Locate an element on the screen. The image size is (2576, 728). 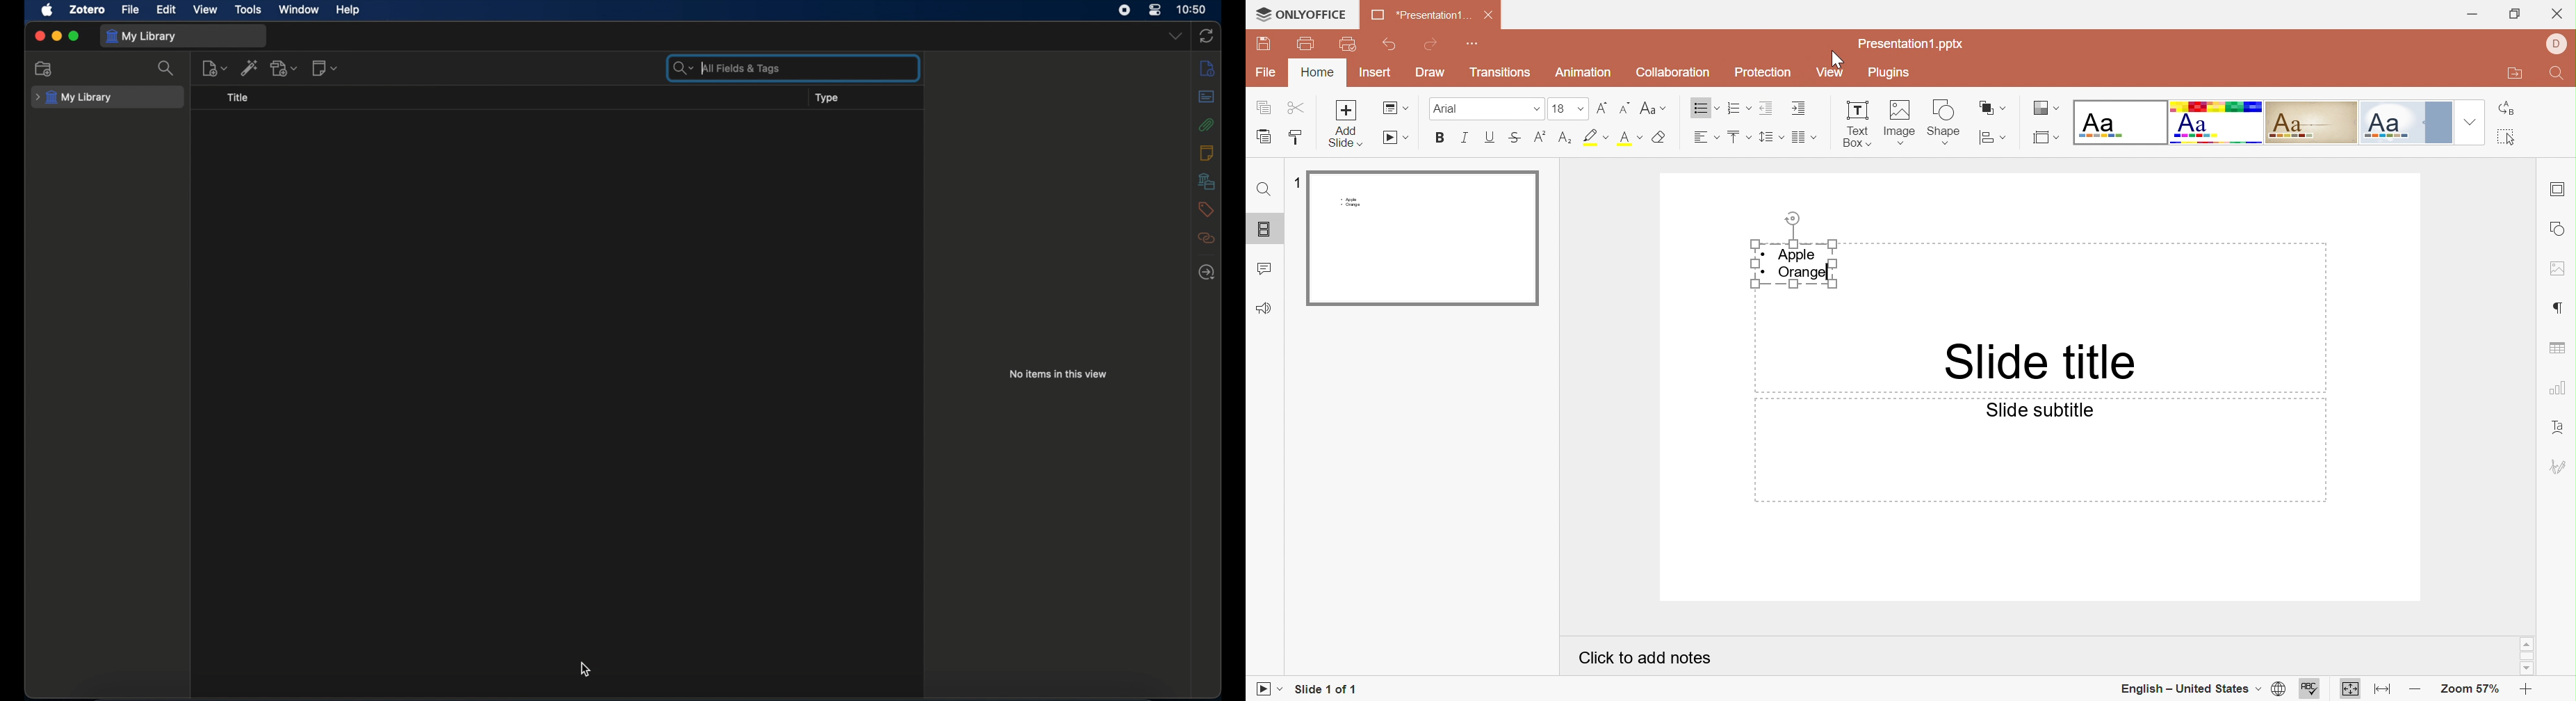
Italic is located at coordinates (1464, 137).